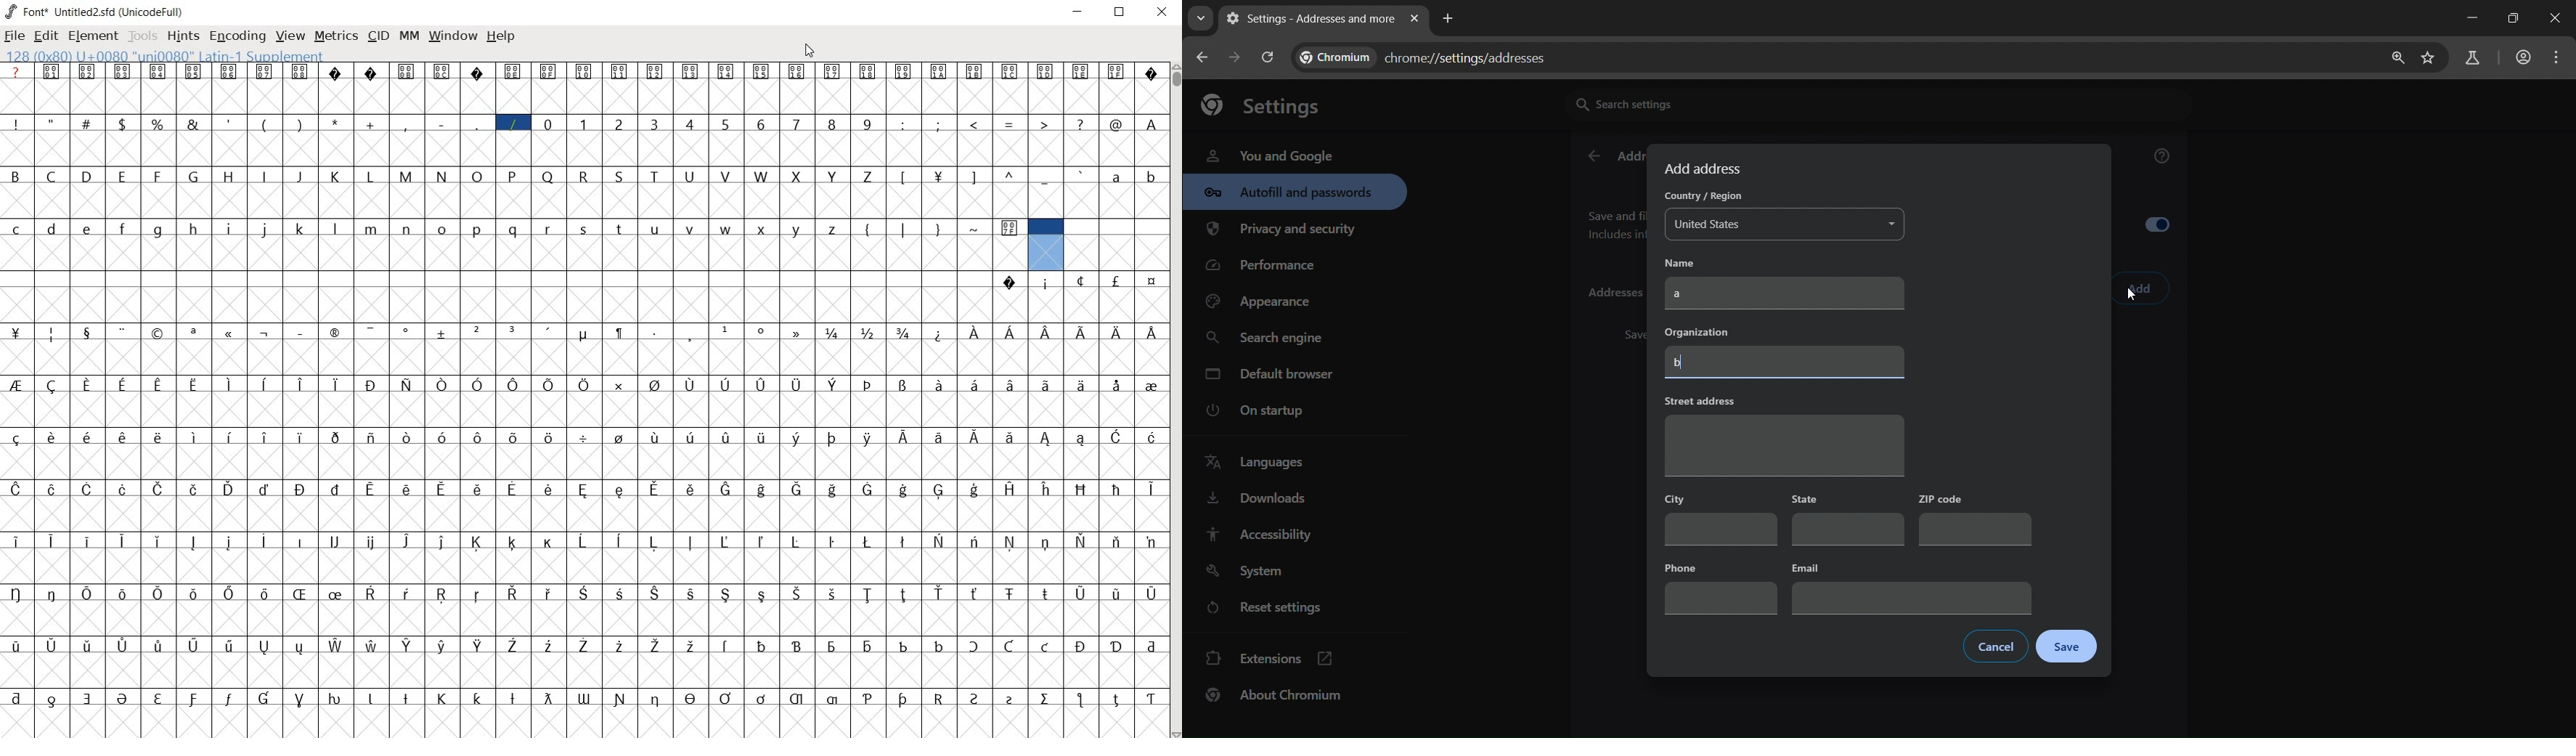  Describe the element at coordinates (1081, 700) in the screenshot. I see `Symbol` at that location.